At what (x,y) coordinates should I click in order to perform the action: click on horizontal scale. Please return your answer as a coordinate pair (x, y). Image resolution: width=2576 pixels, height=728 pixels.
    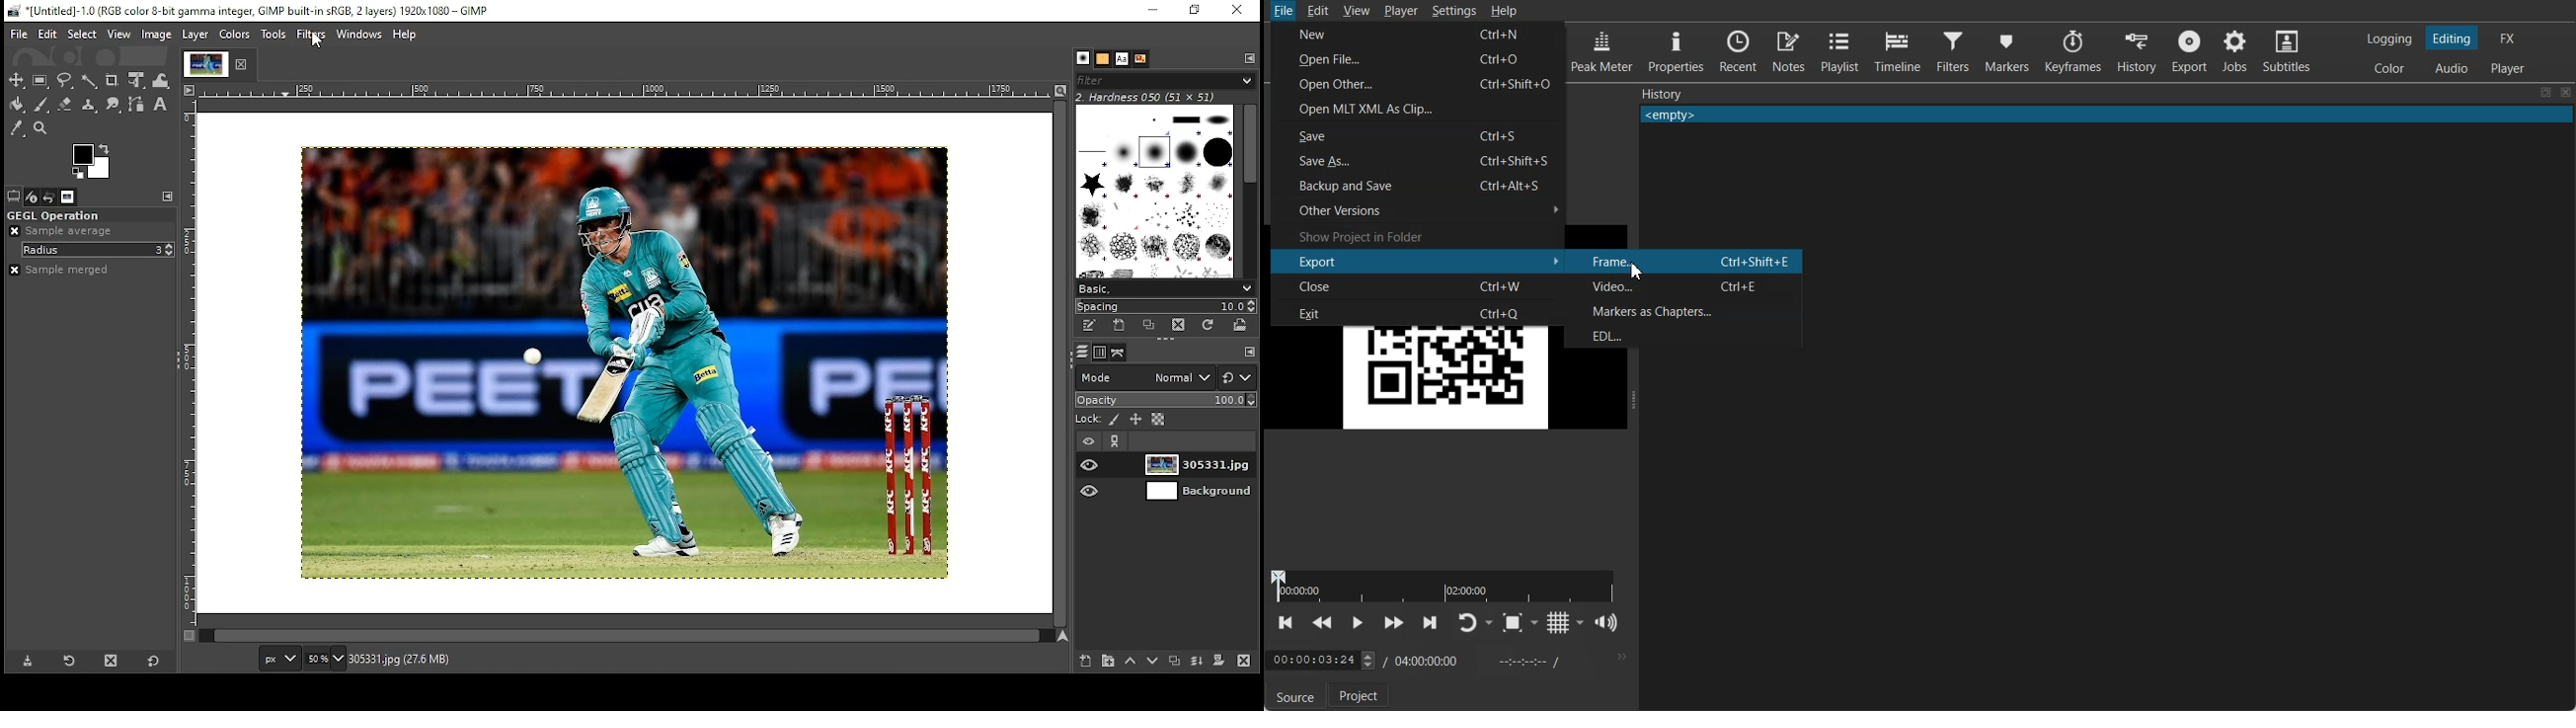
    Looking at the image, I should click on (632, 90).